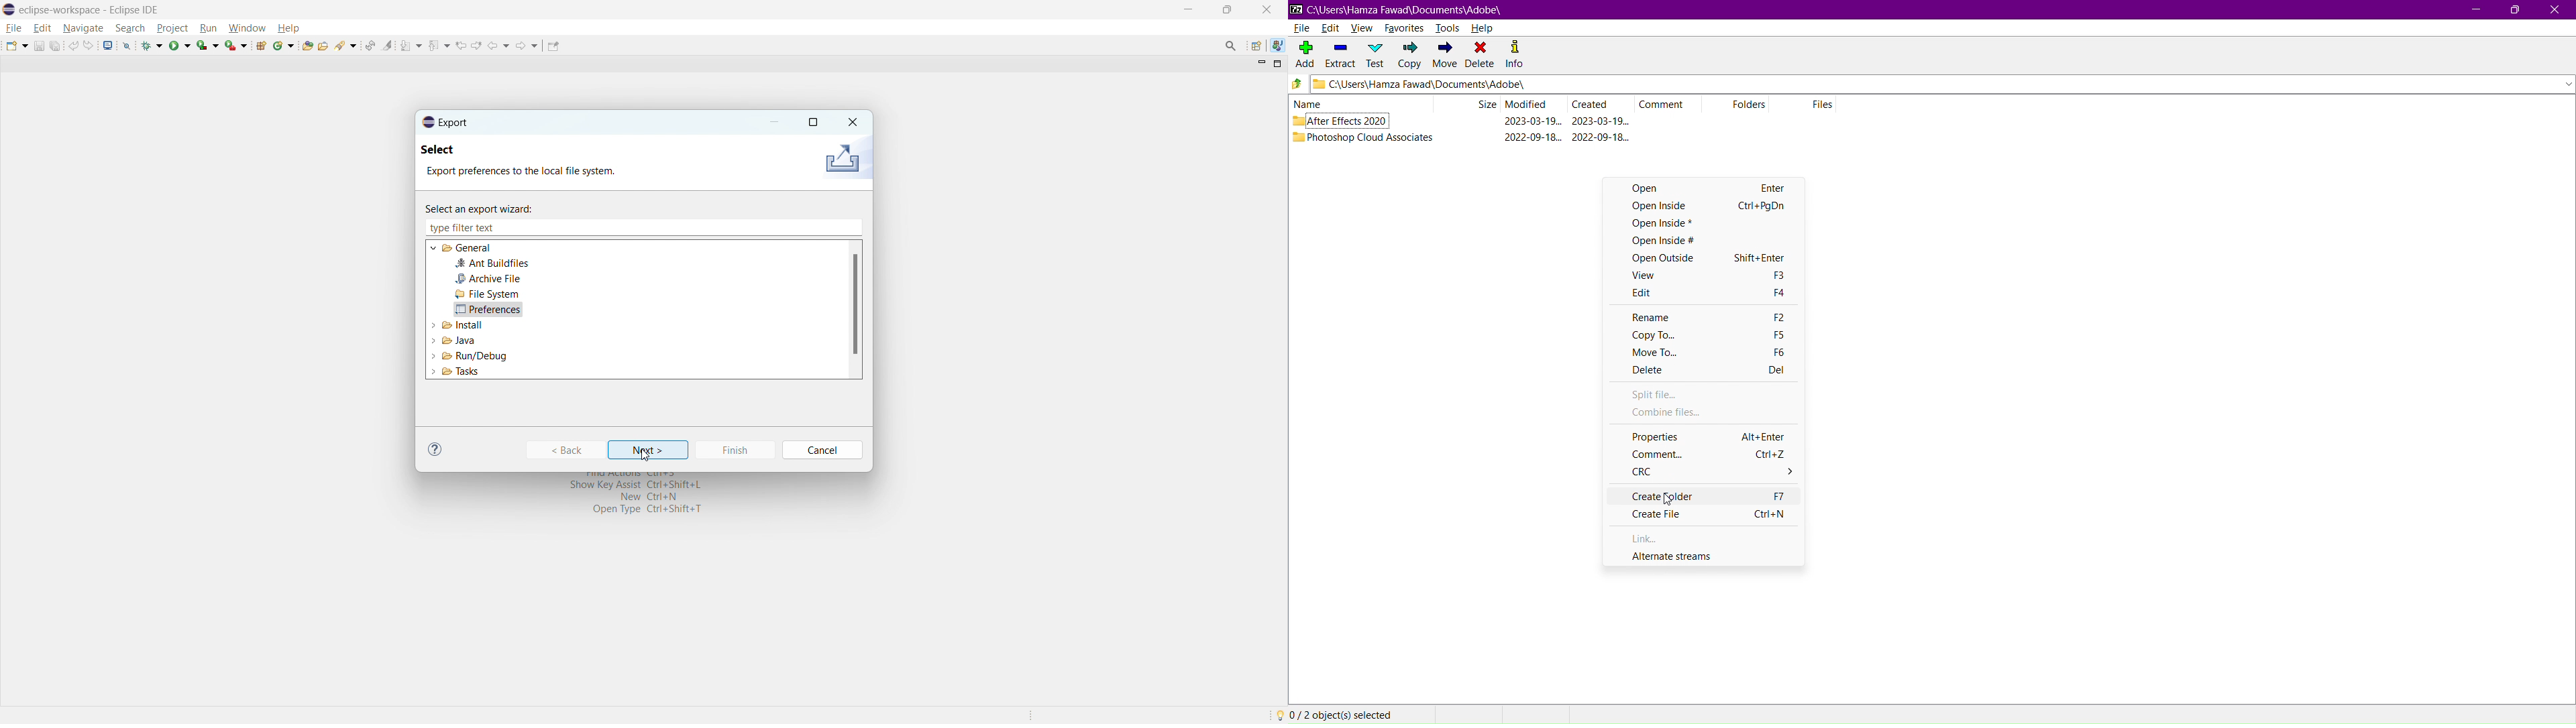 The height and width of the screenshot is (728, 2576). What do you see at coordinates (1702, 473) in the screenshot?
I see `CRC` at bounding box center [1702, 473].